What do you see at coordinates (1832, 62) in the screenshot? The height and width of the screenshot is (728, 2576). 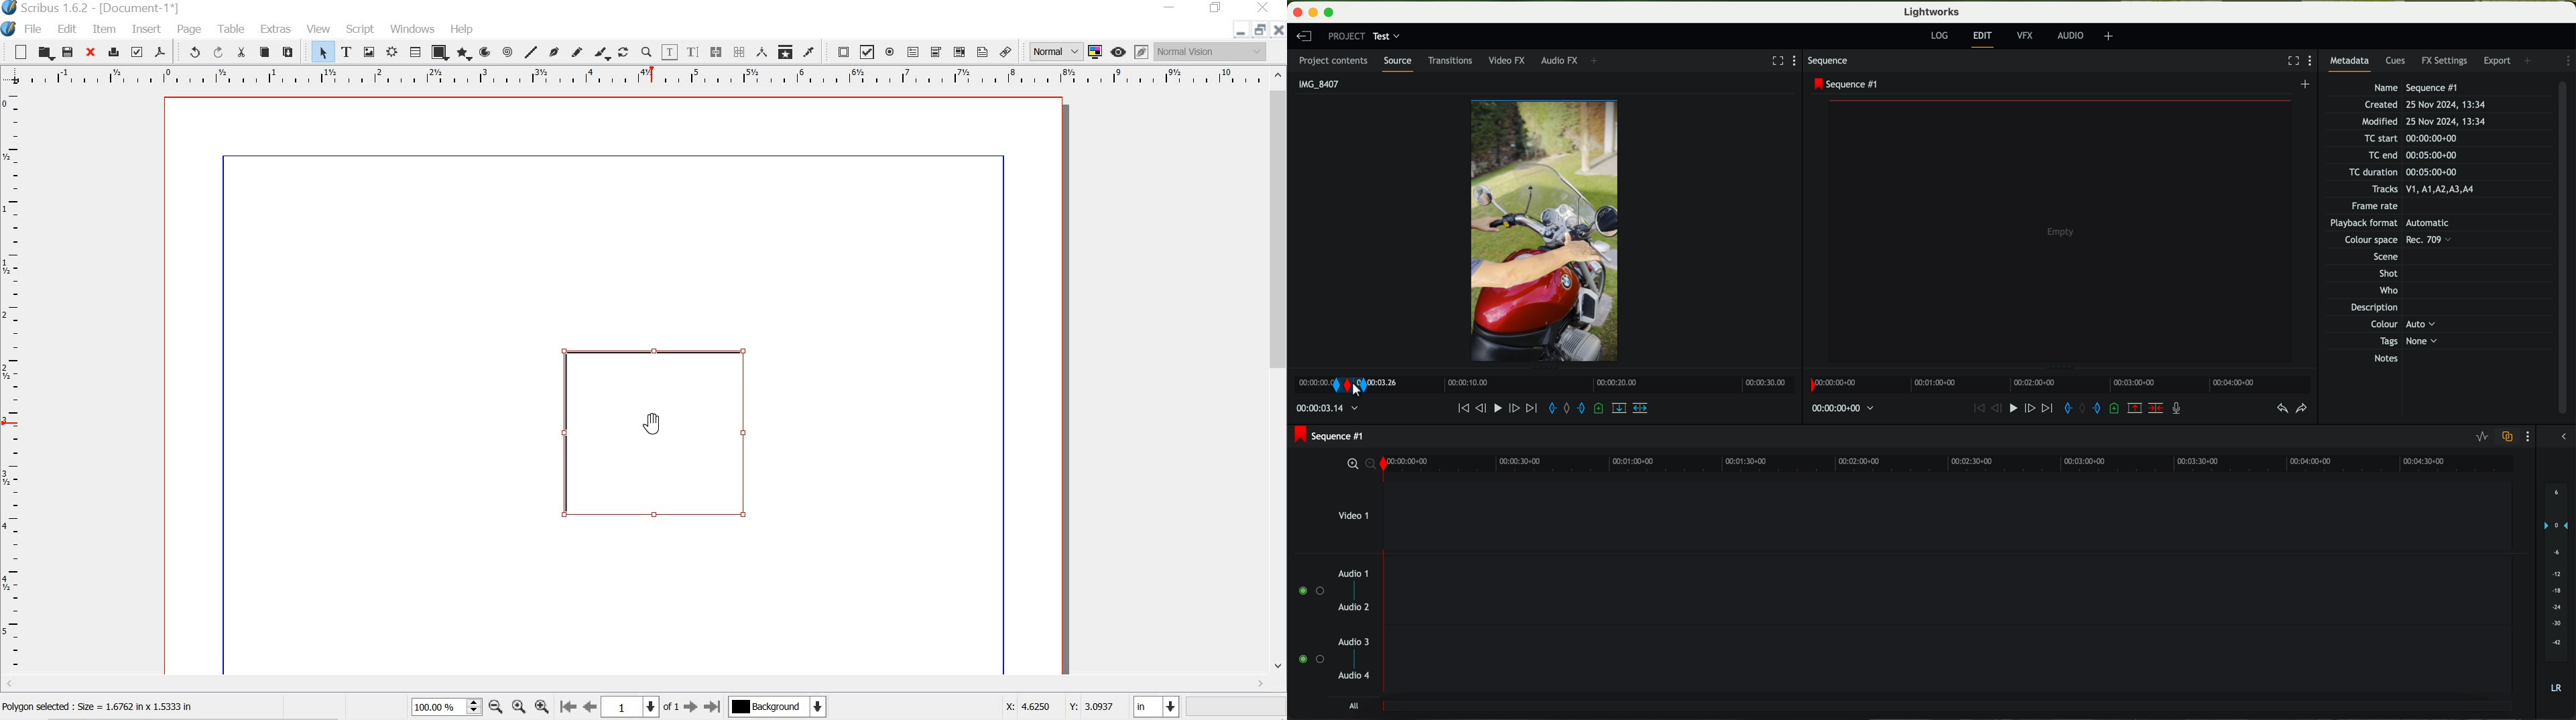 I see `sequence` at bounding box center [1832, 62].